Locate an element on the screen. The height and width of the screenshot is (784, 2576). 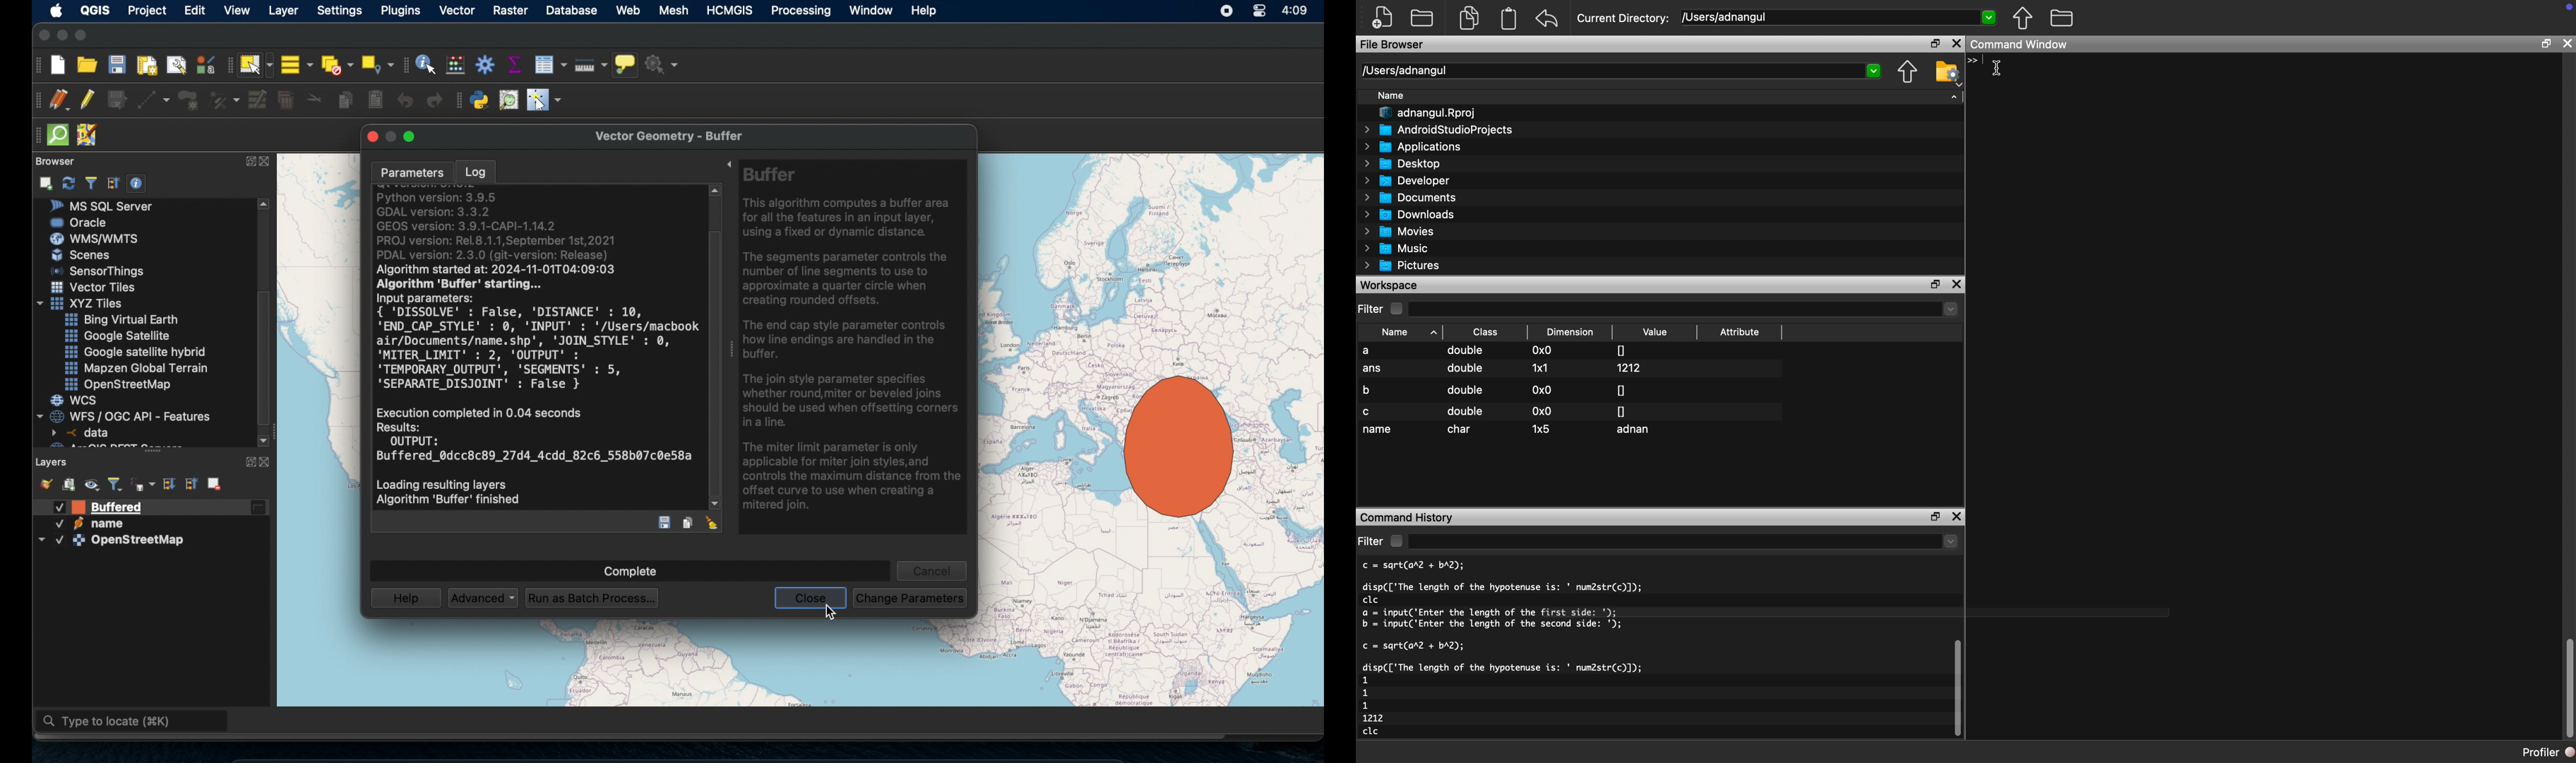
Developer is located at coordinates (1411, 180).